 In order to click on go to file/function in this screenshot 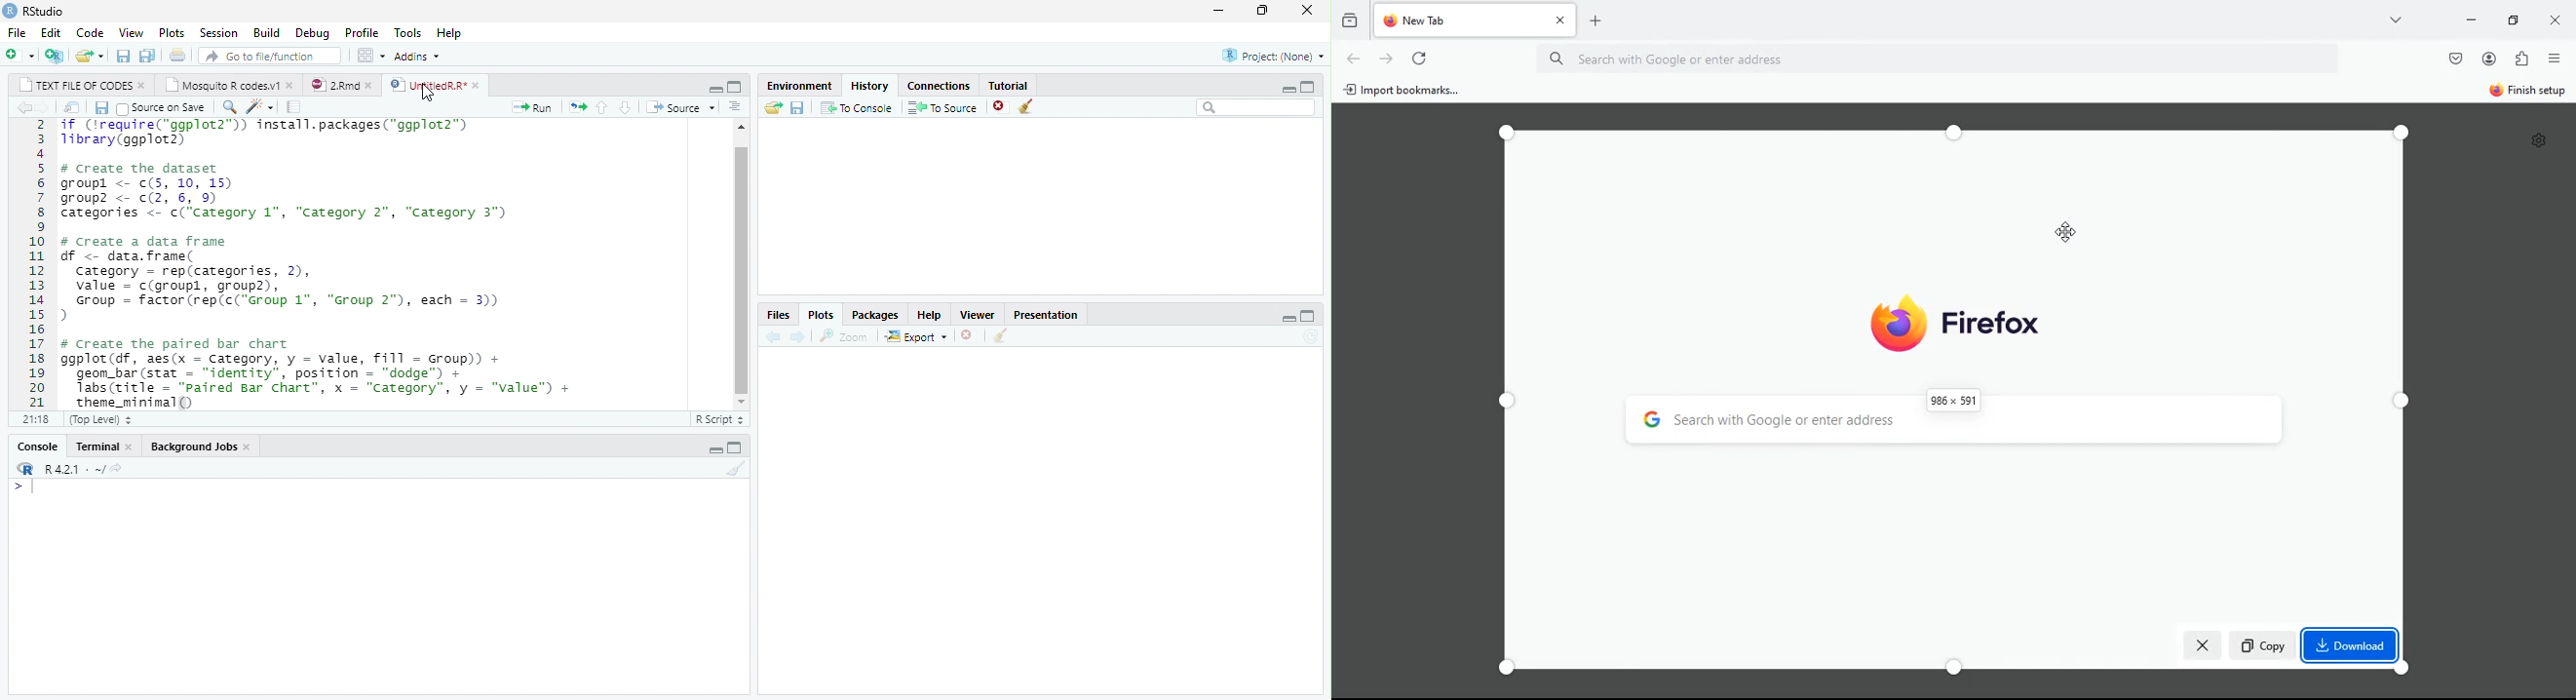, I will do `click(270, 57)`.